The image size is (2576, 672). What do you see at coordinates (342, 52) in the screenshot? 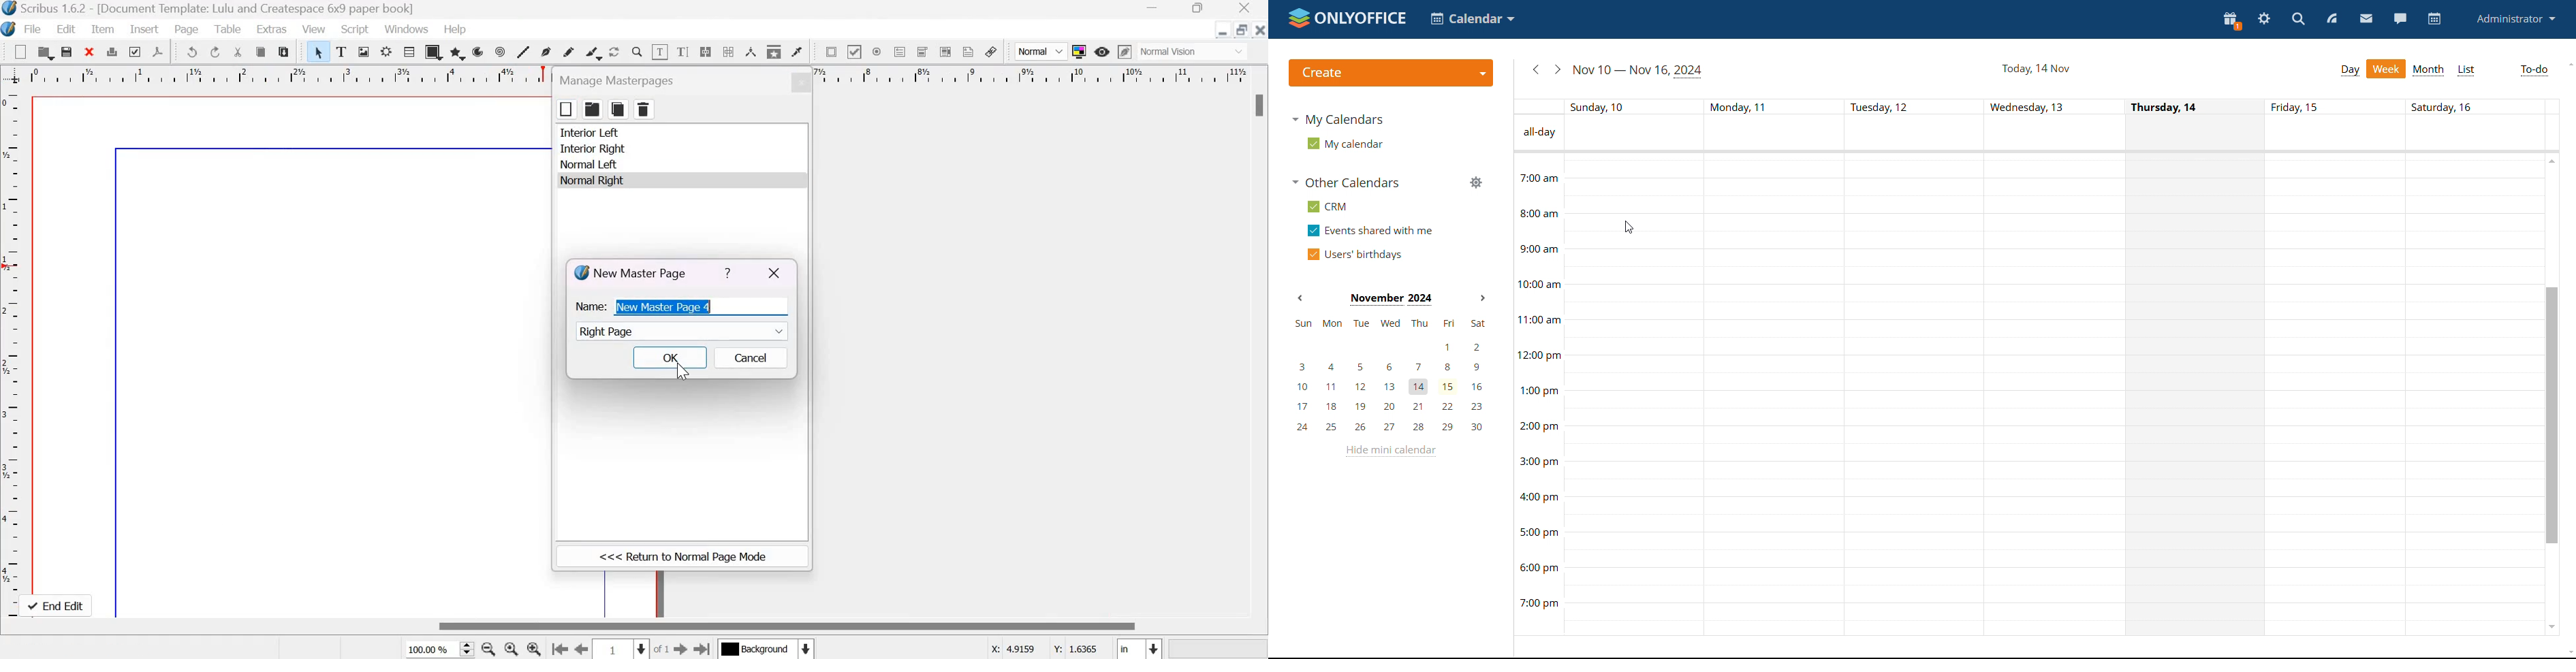
I see `text frame` at bounding box center [342, 52].